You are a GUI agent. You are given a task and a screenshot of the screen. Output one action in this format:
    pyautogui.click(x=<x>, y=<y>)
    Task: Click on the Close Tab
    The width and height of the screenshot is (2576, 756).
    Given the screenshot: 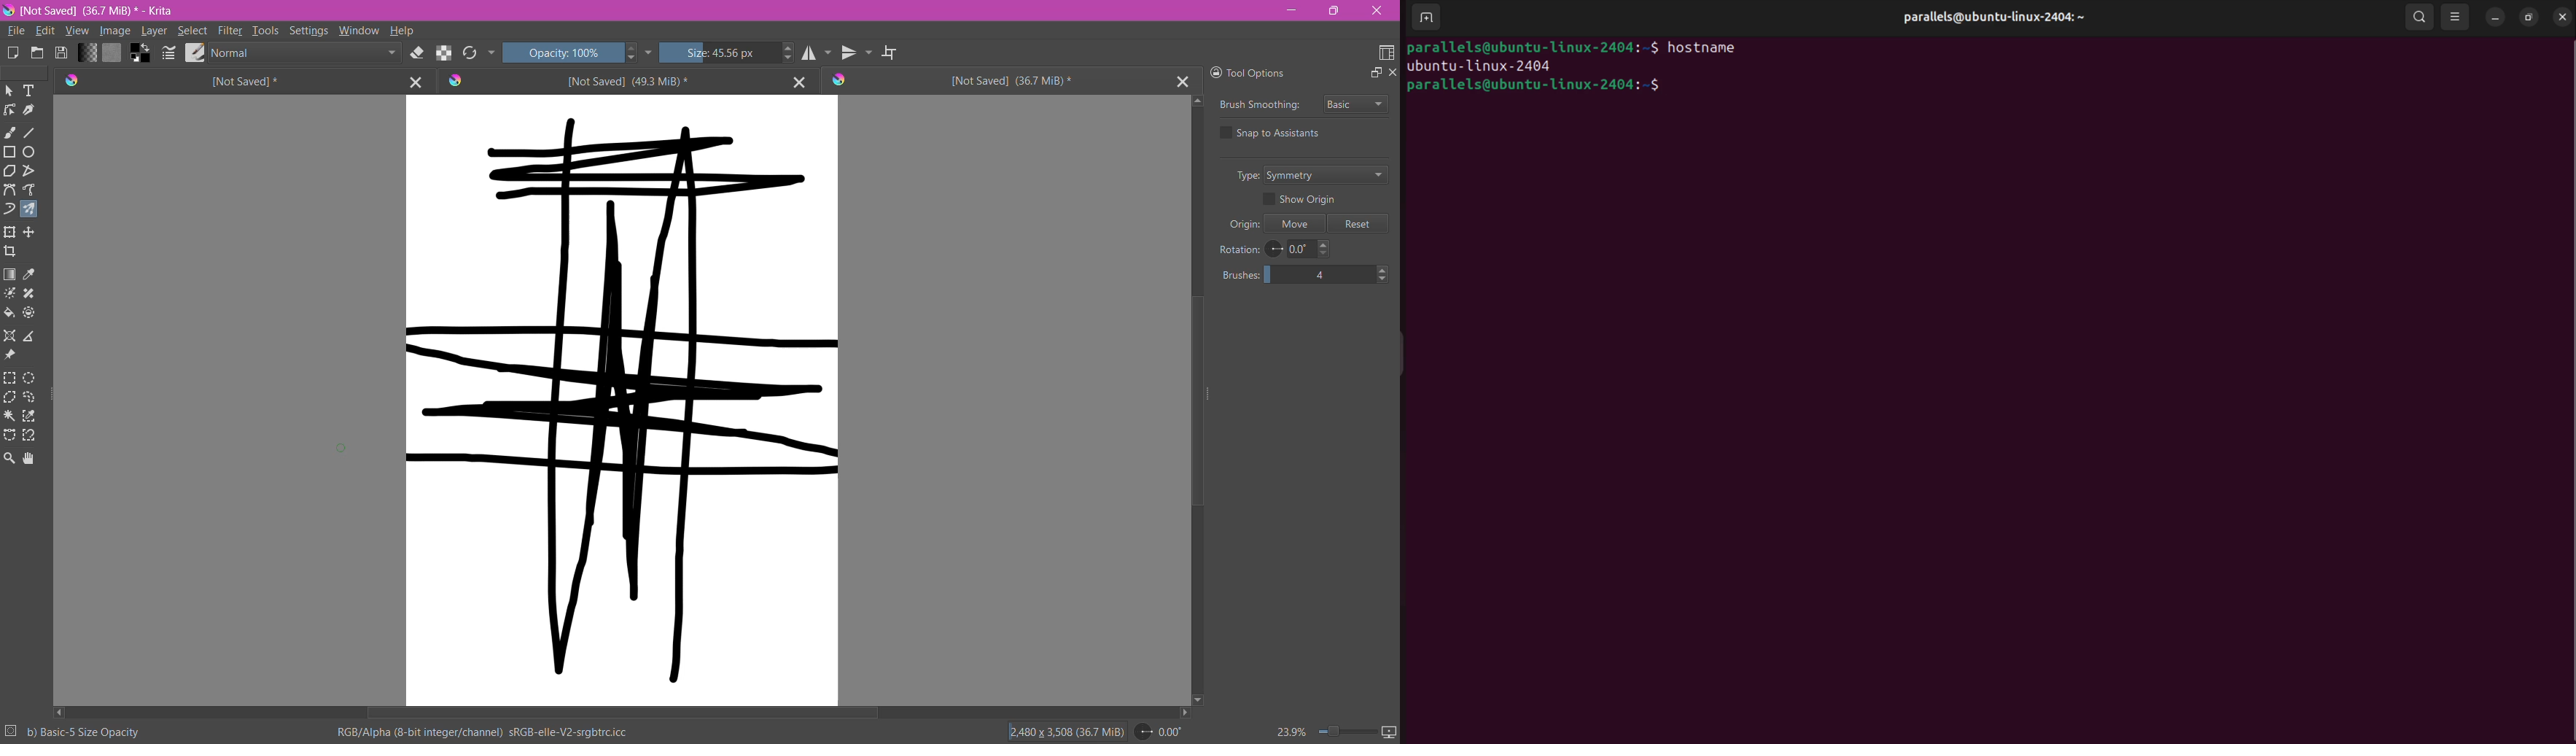 What is the action you would take?
    pyautogui.click(x=413, y=81)
    